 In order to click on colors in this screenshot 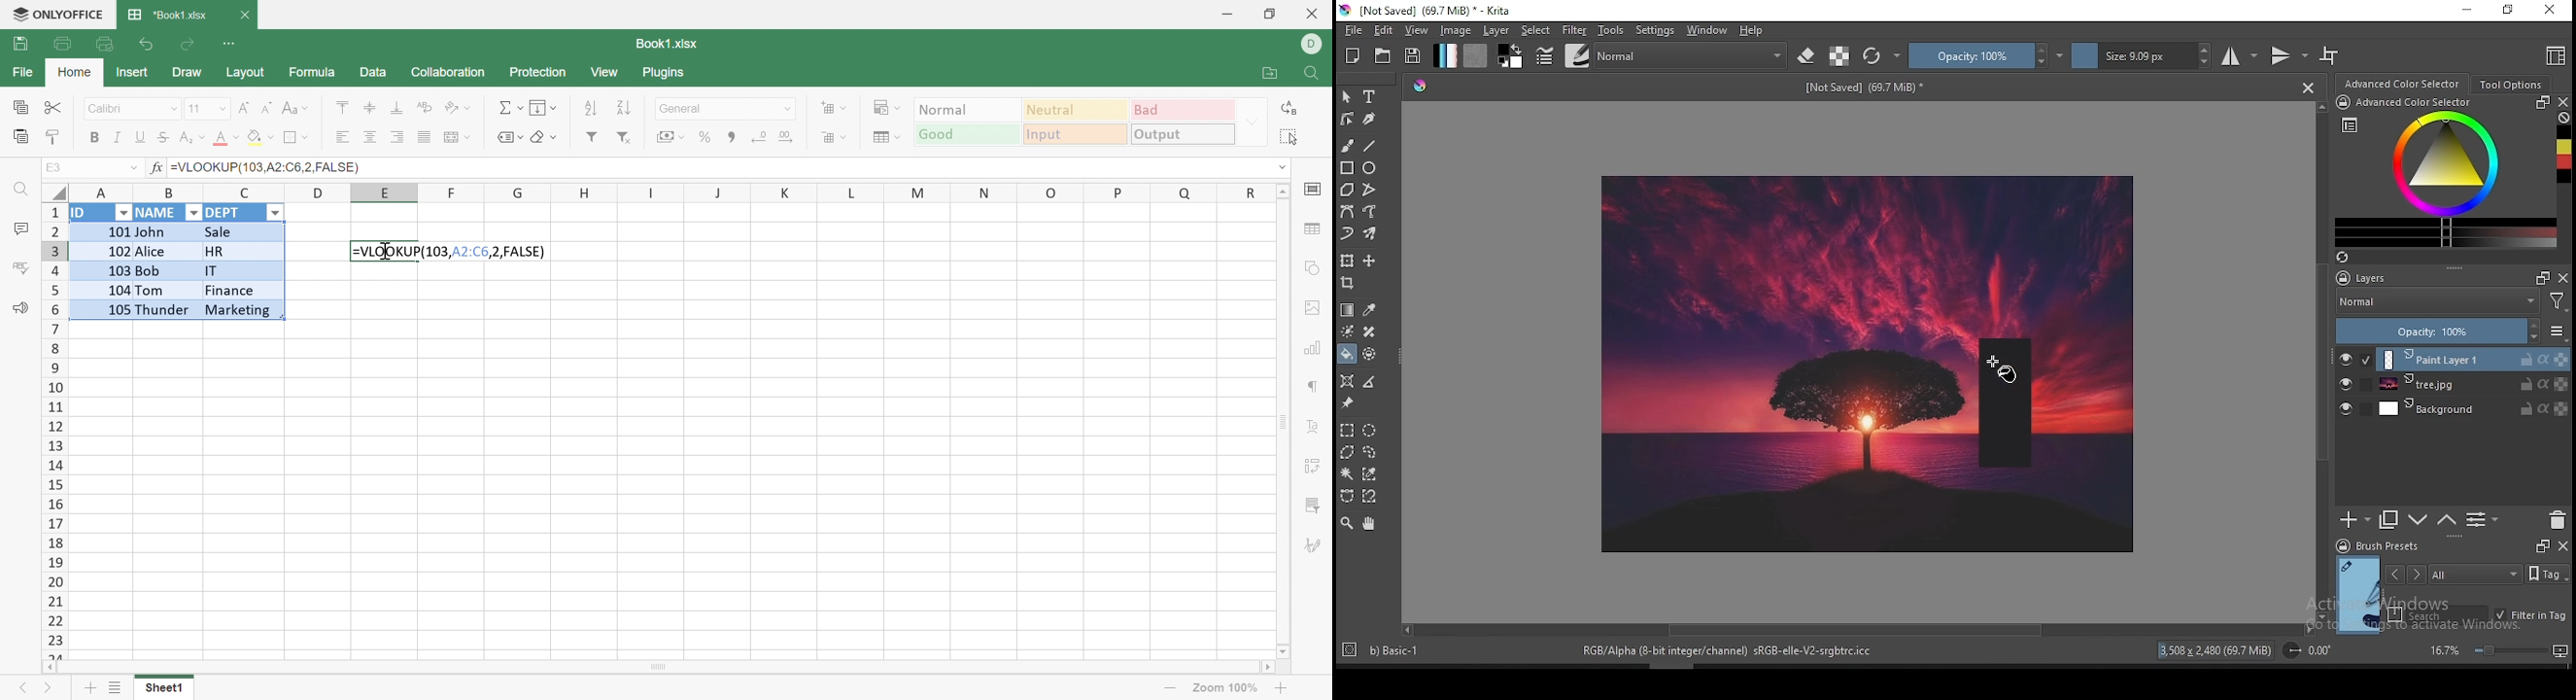, I will do `click(1511, 56)`.